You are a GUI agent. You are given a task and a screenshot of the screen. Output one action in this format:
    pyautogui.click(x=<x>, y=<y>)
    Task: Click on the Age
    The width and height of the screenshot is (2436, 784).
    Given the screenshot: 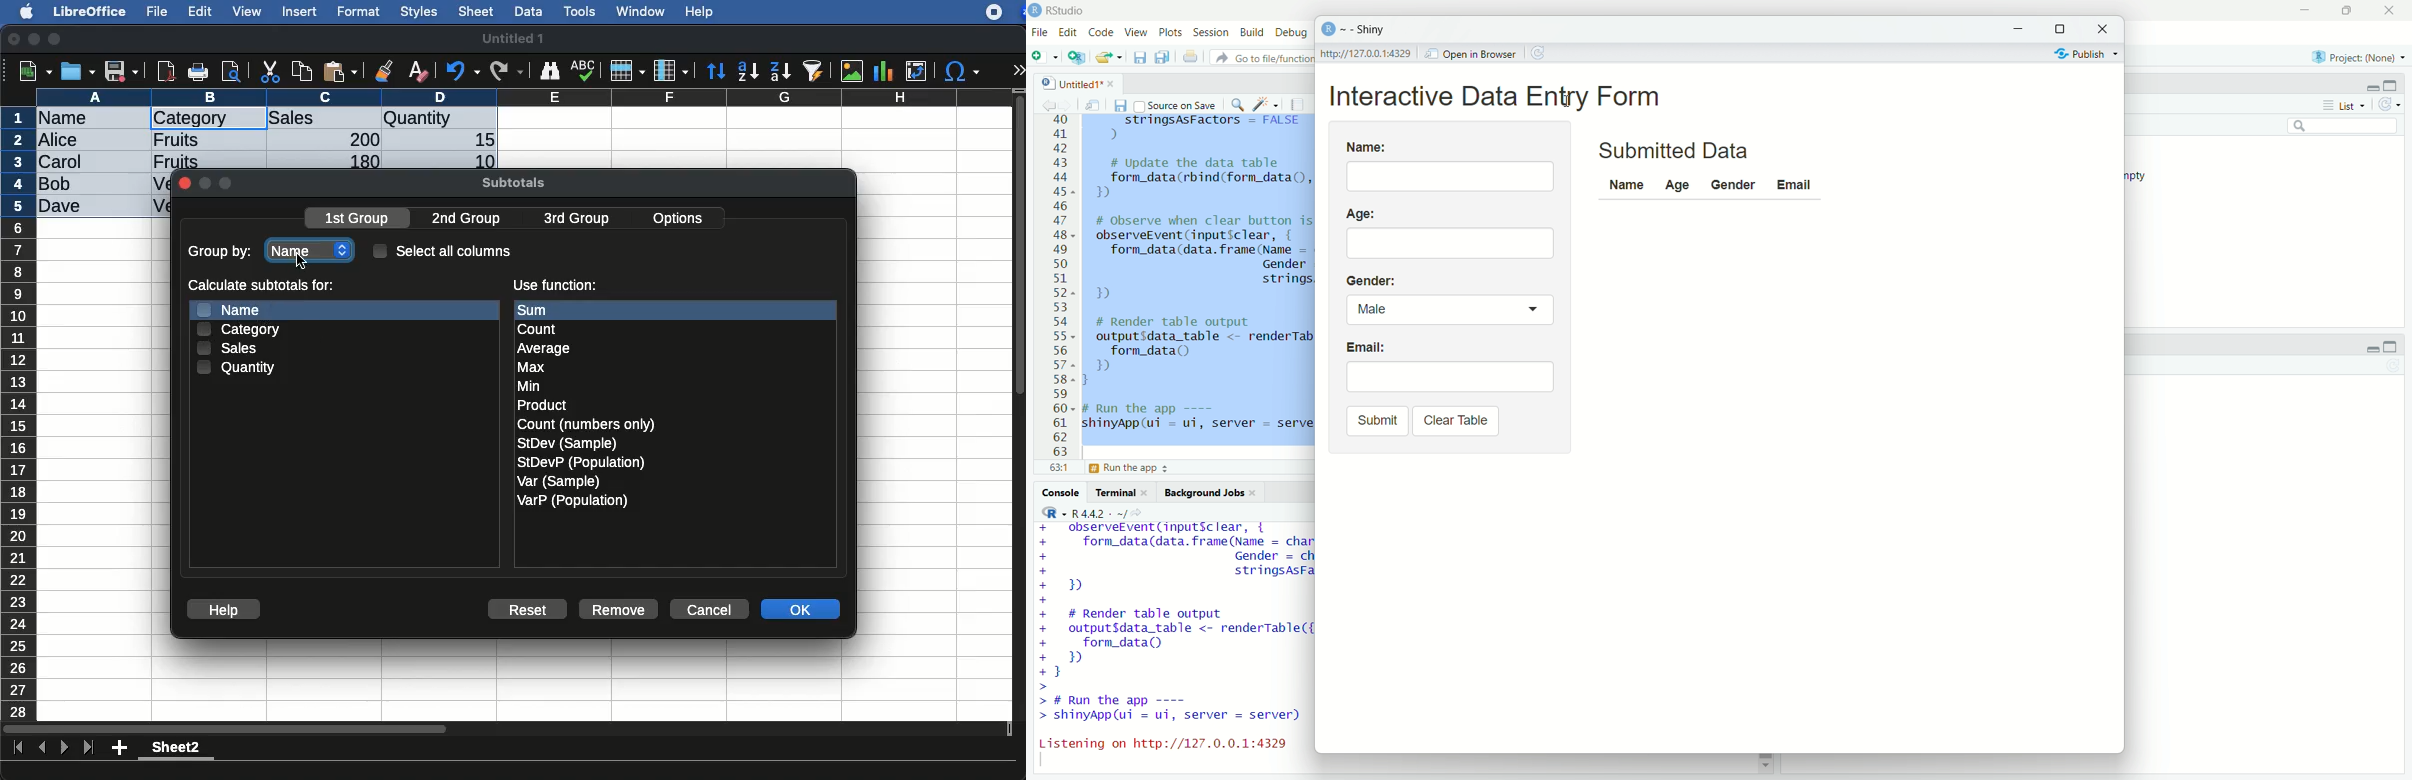 What is the action you would take?
    pyautogui.click(x=1680, y=183)
    